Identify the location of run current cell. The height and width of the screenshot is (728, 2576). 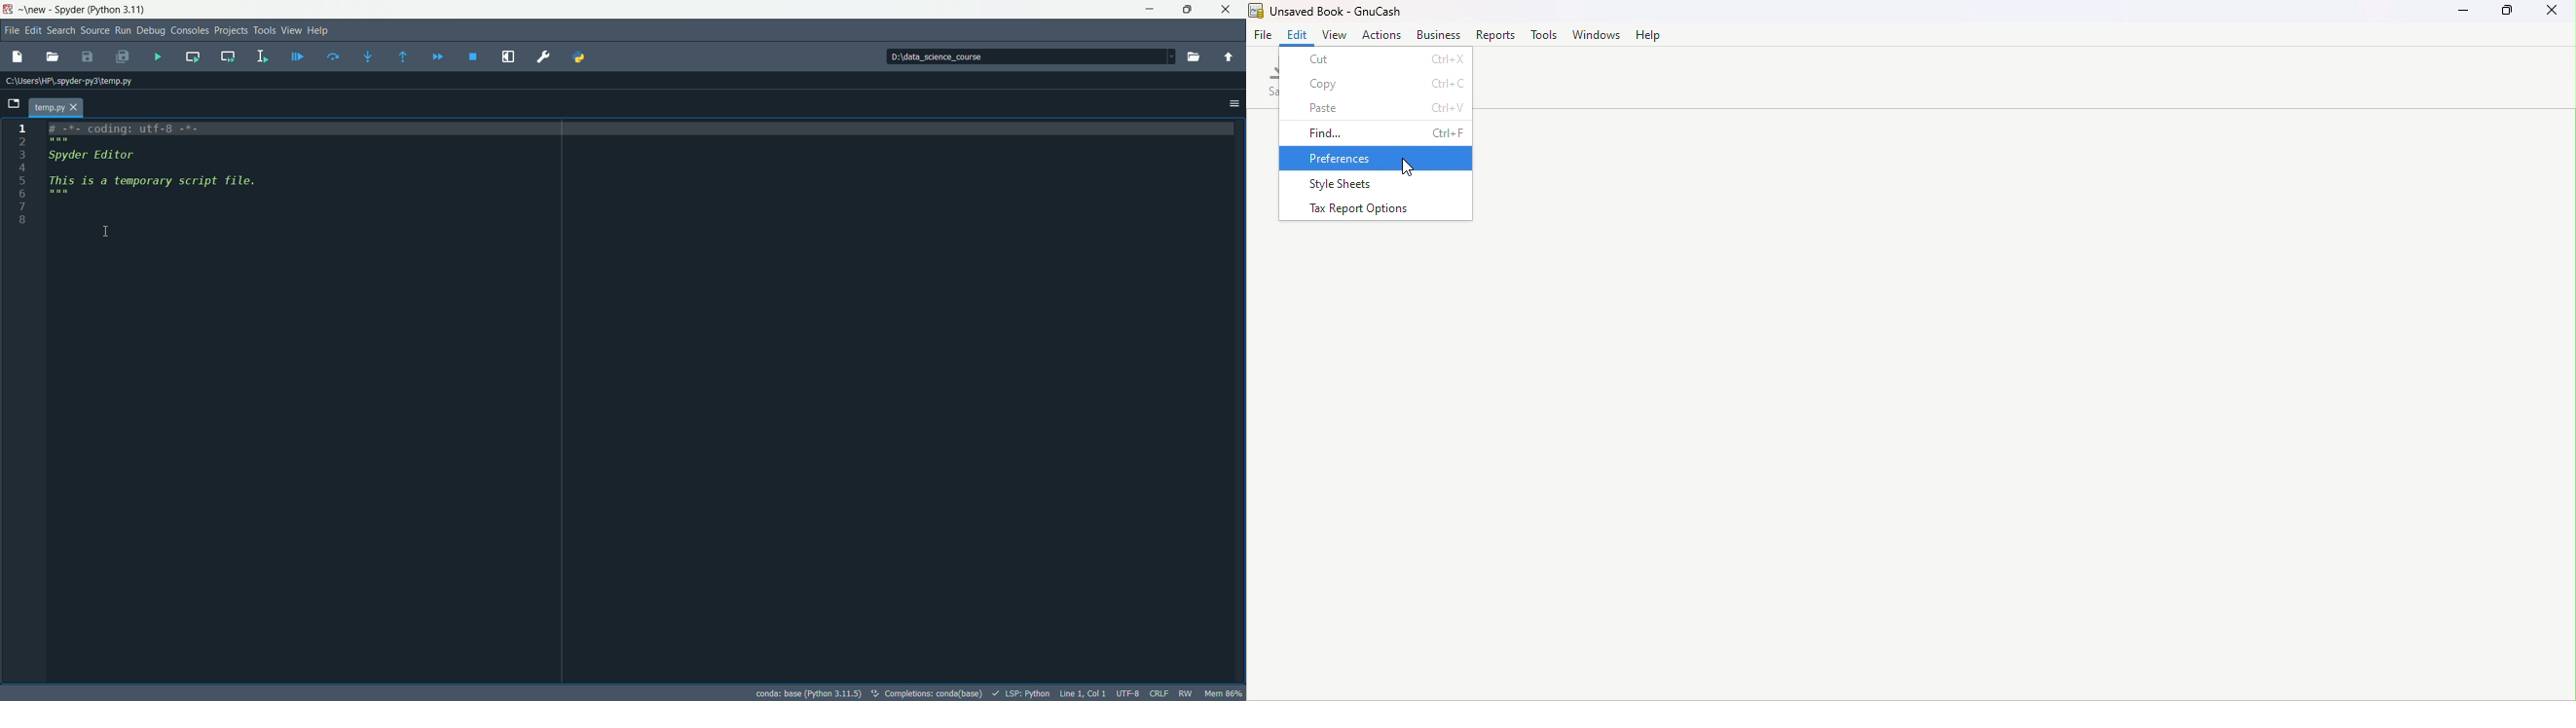
(191, 56).